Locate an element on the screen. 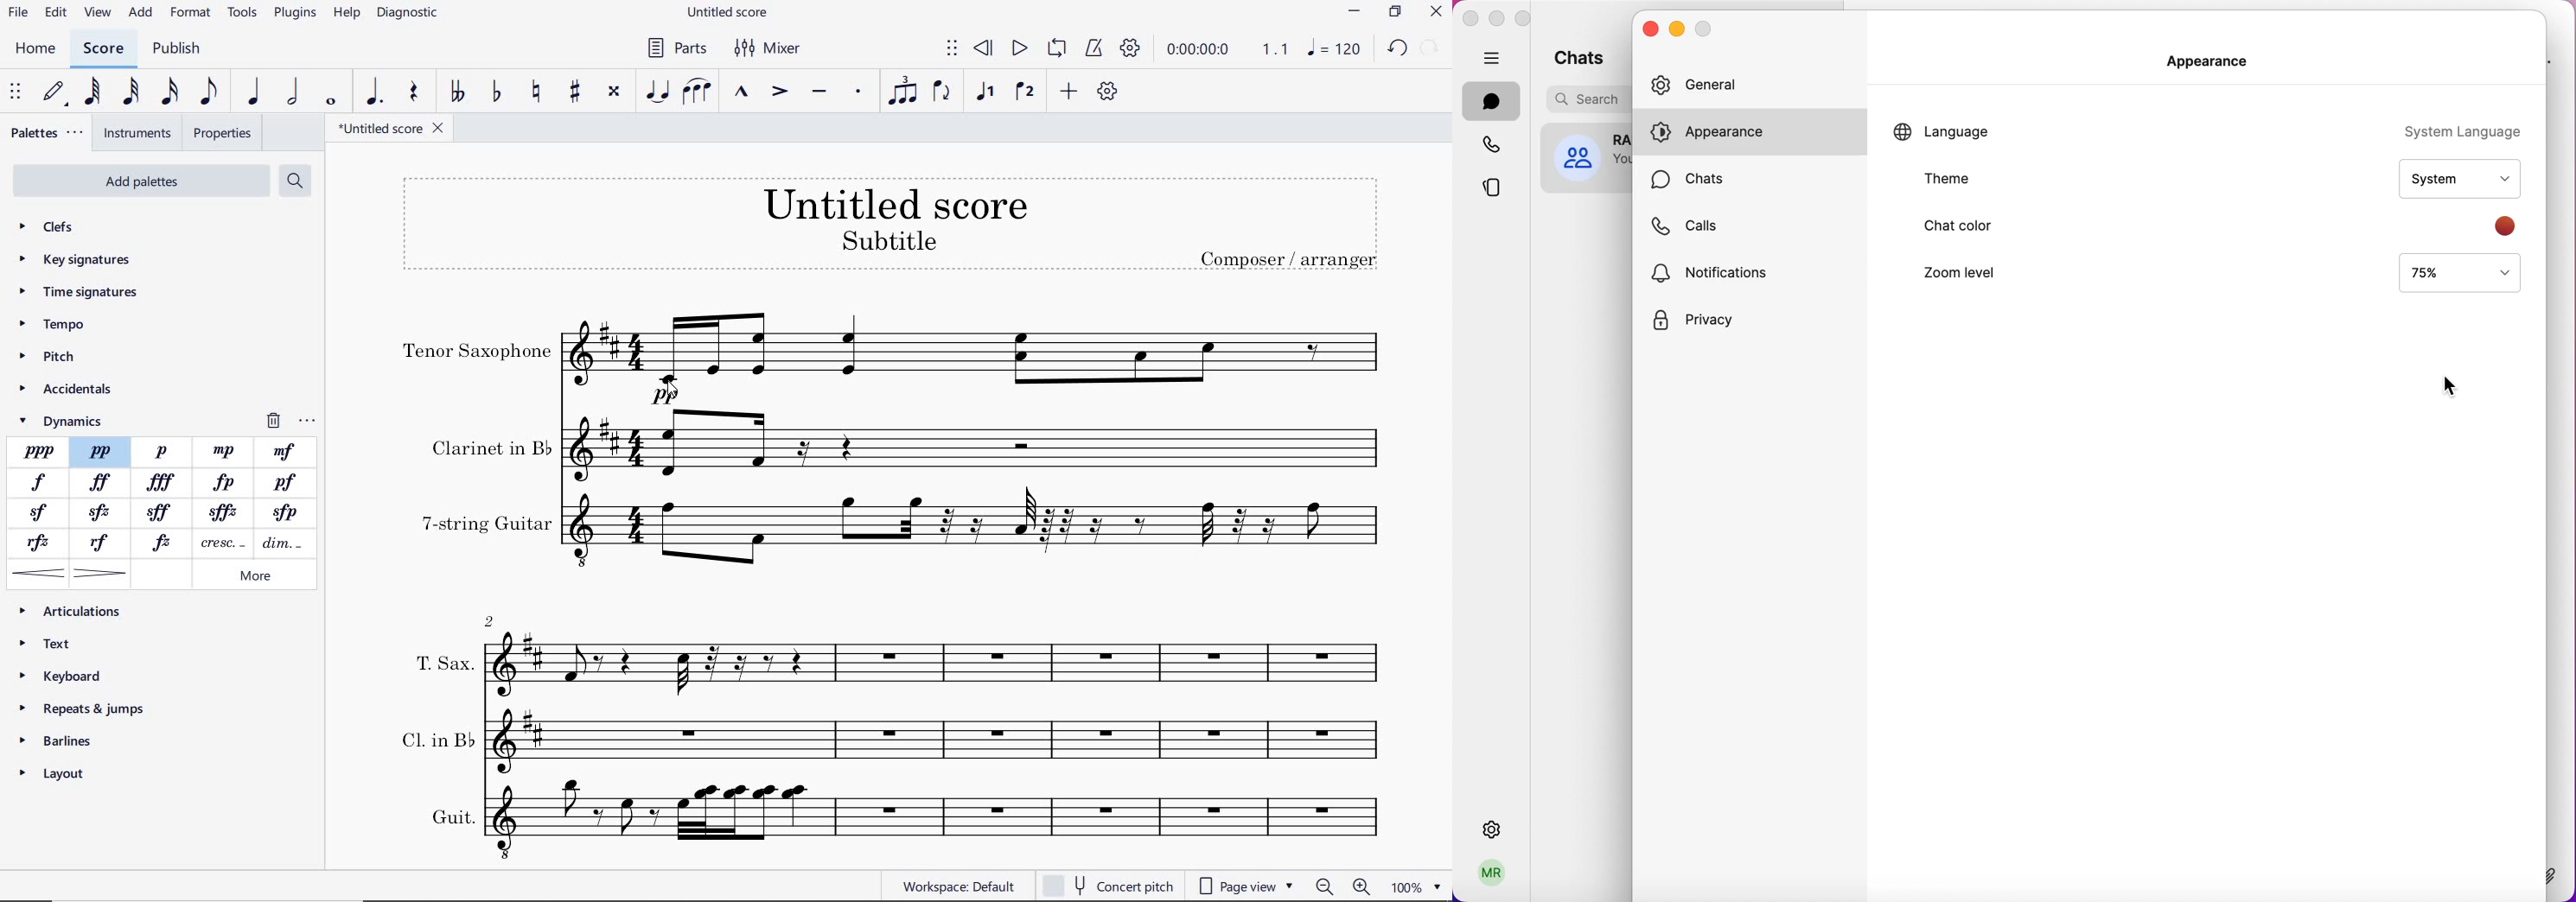 This screenshot has width=2576, height=924. F(FORTE) is located at coordinates (39, 482).